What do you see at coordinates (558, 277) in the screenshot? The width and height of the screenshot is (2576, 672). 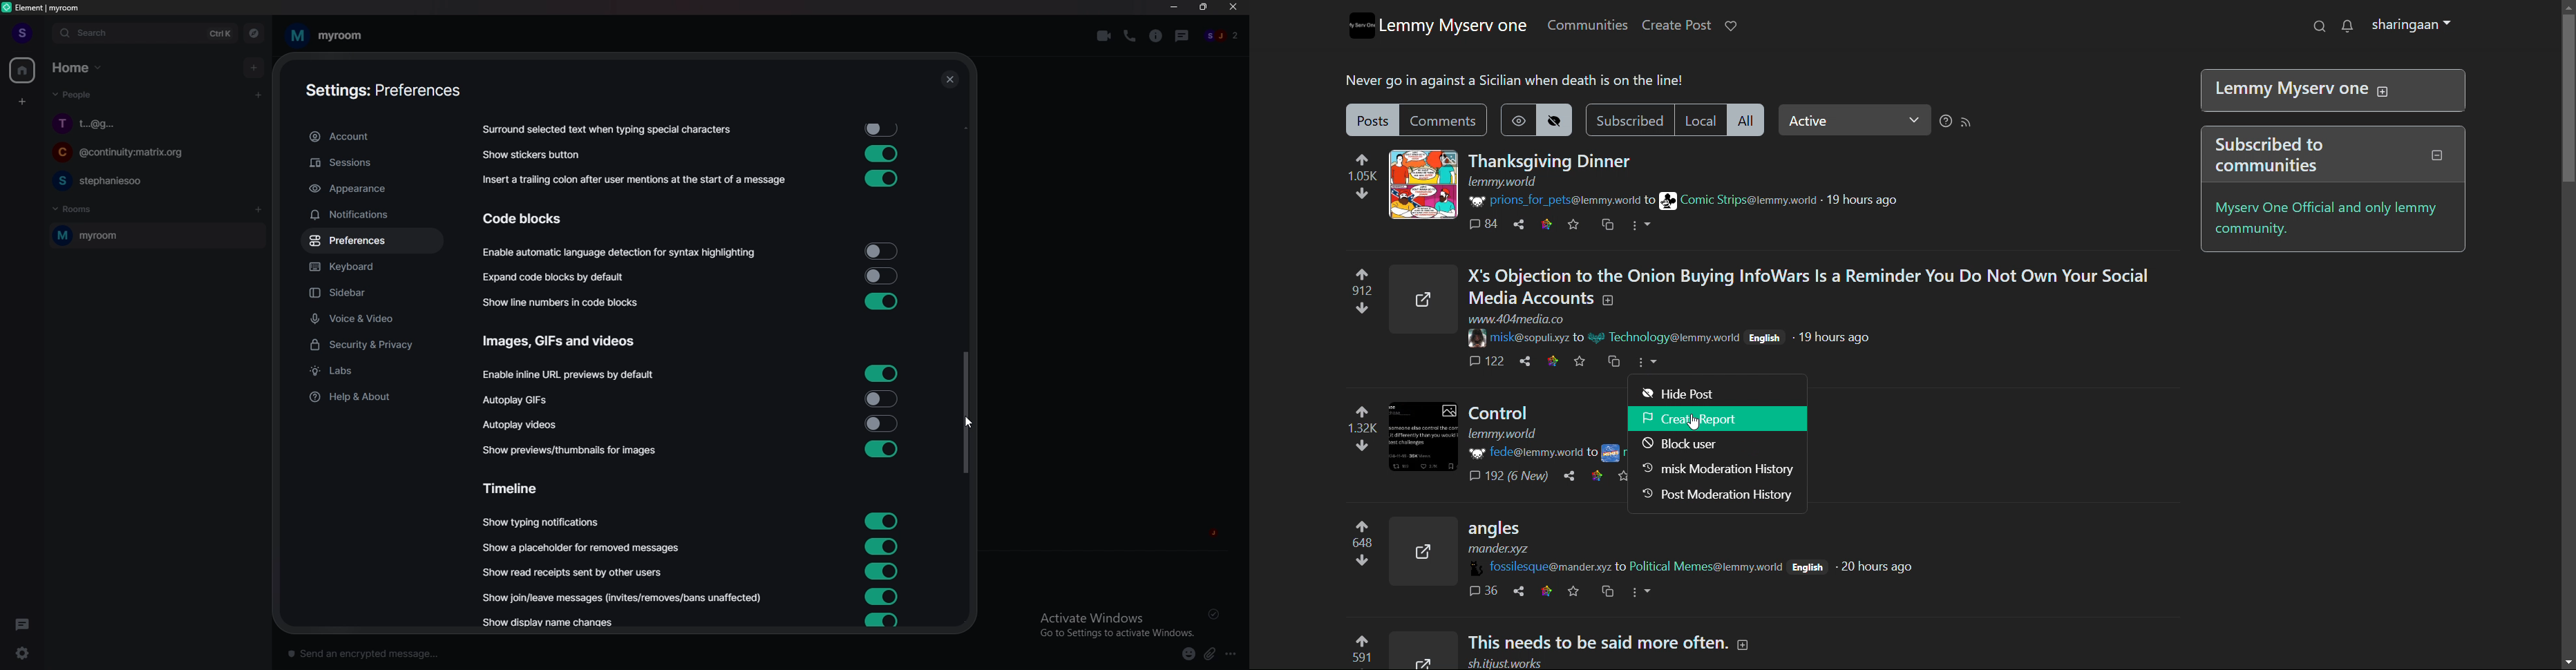 I see `expand code blocks` at bounding box center [558, 277].